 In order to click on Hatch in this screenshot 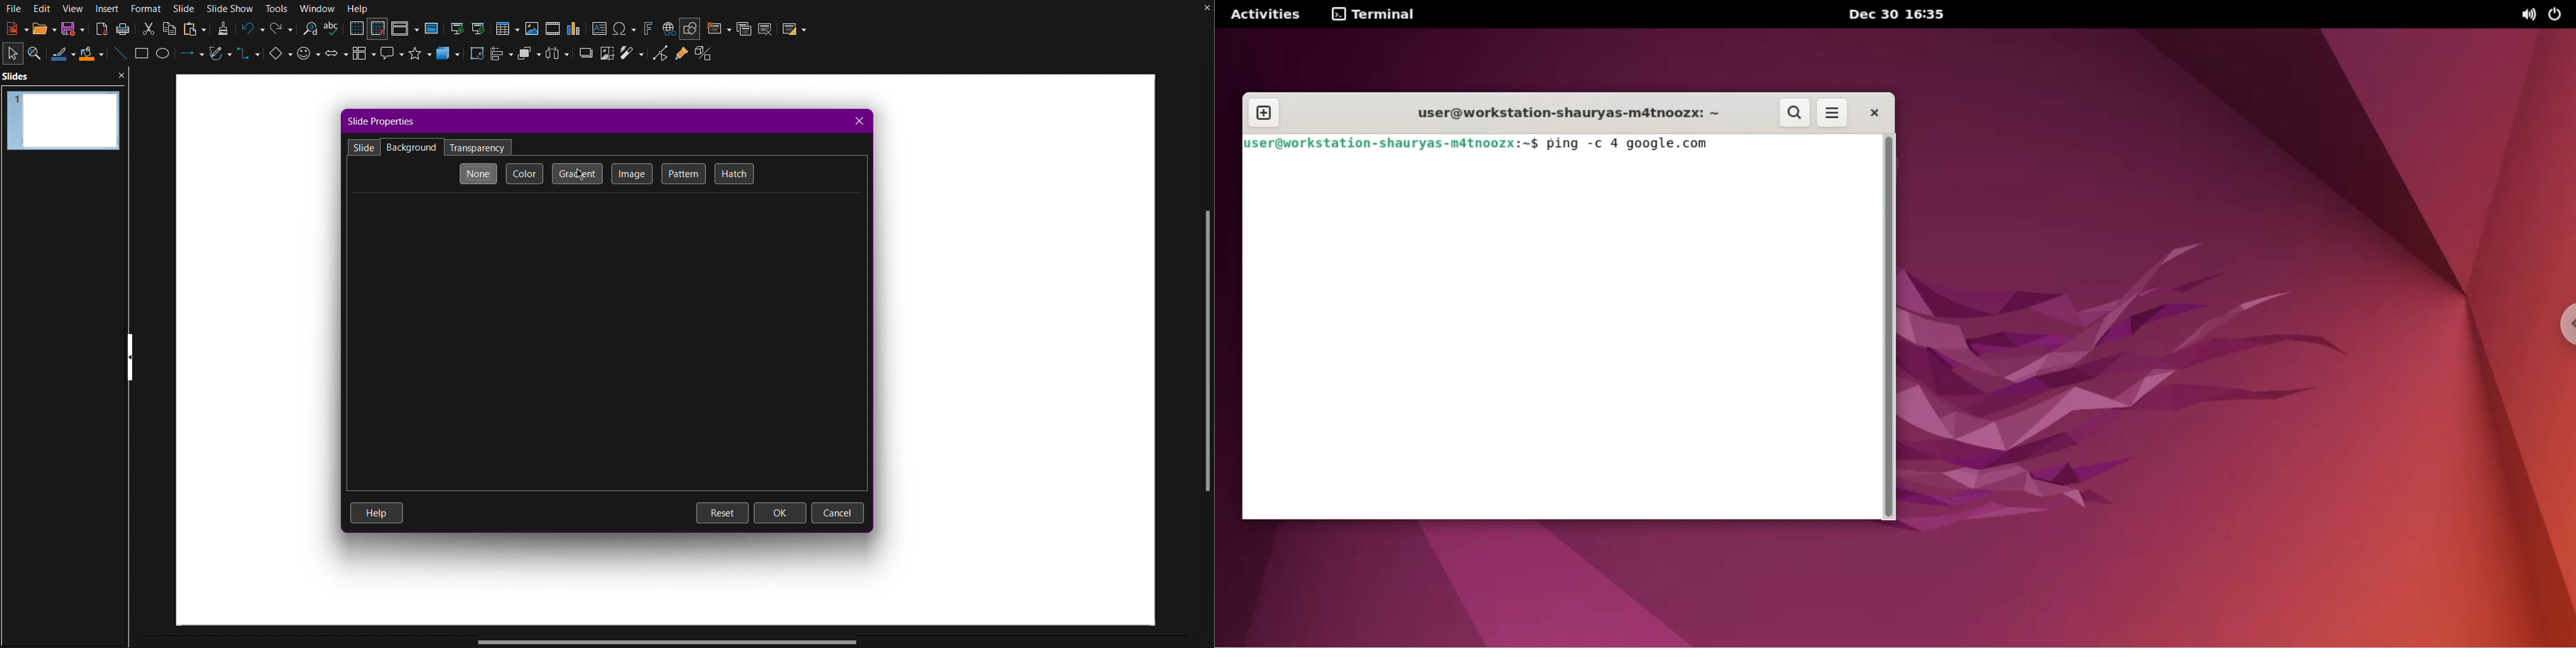, I will do `click(734, 175)`.